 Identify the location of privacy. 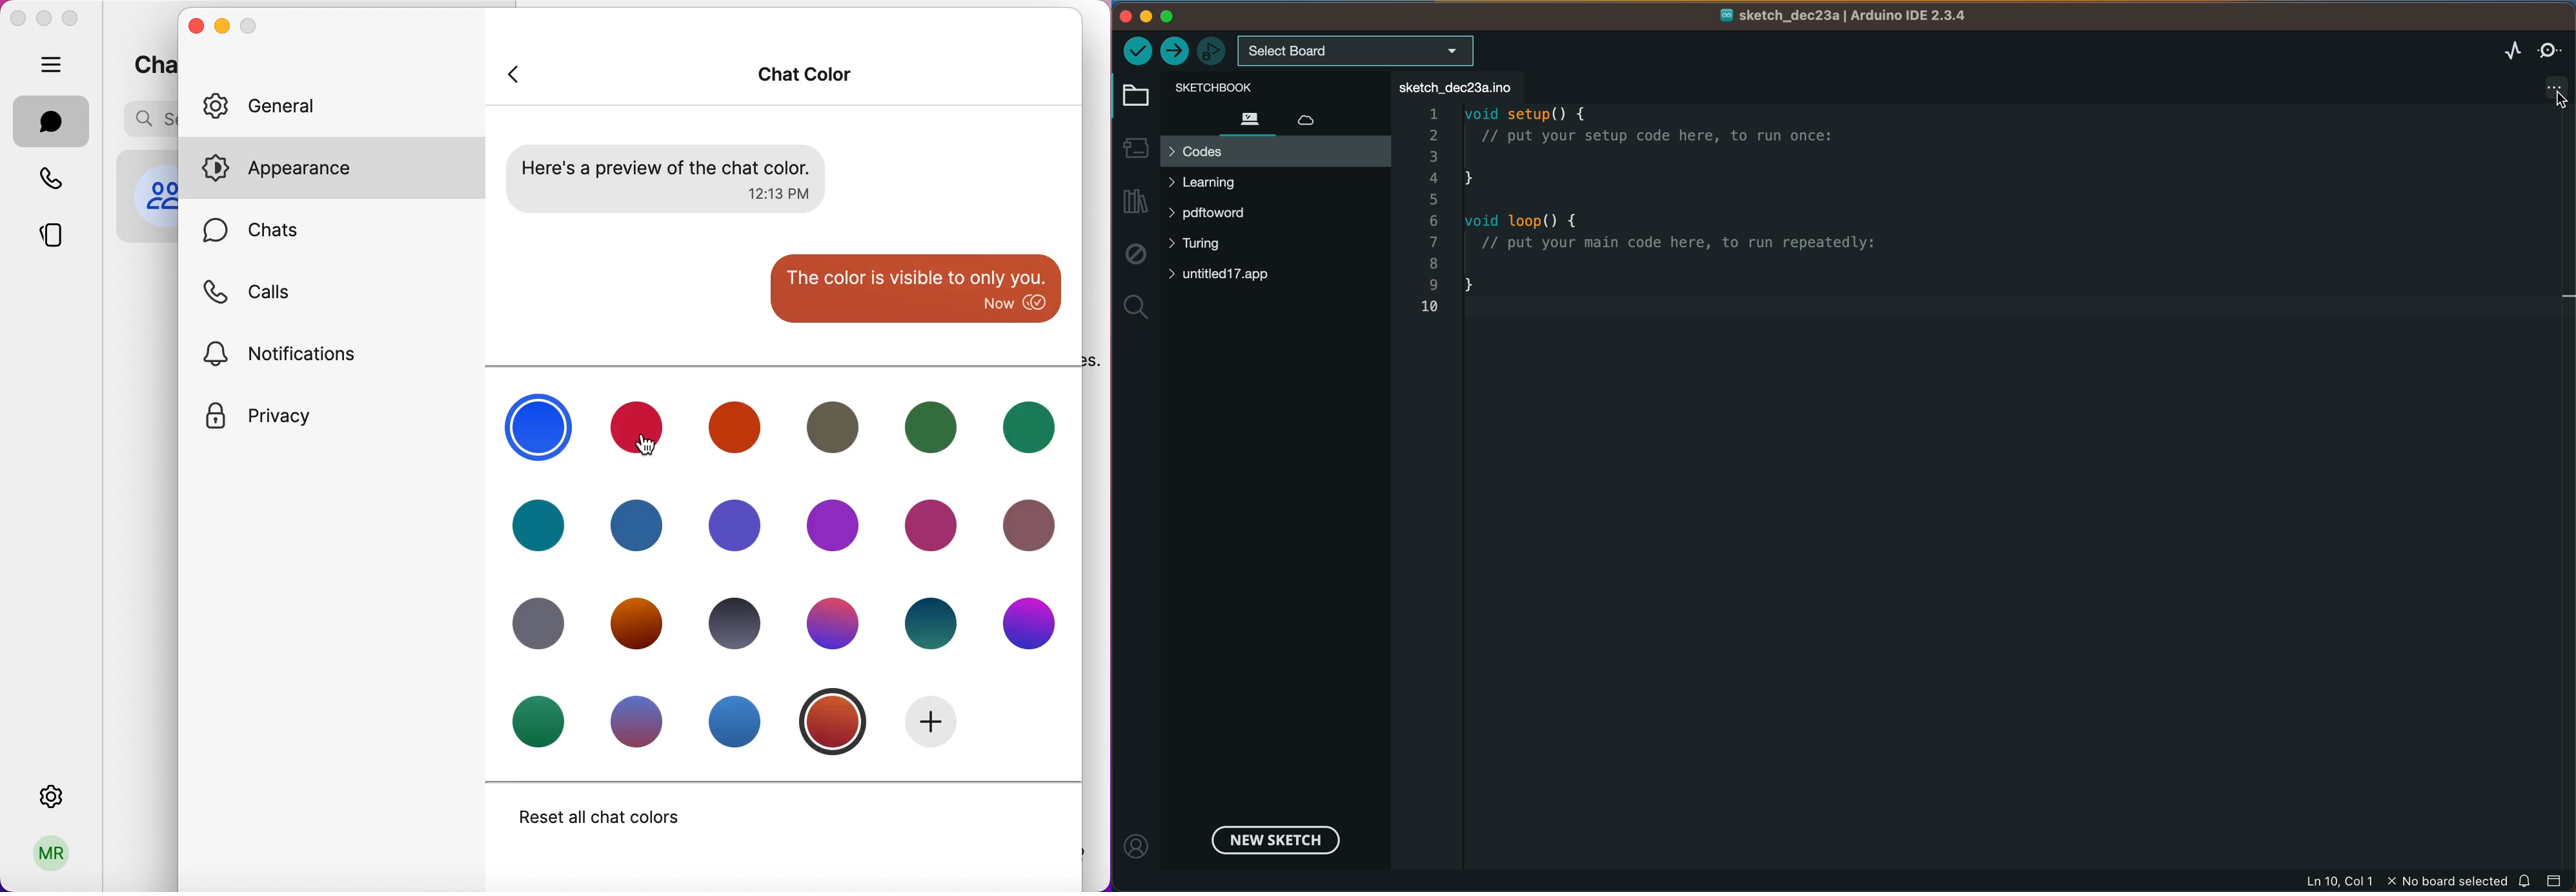
(272, 420).